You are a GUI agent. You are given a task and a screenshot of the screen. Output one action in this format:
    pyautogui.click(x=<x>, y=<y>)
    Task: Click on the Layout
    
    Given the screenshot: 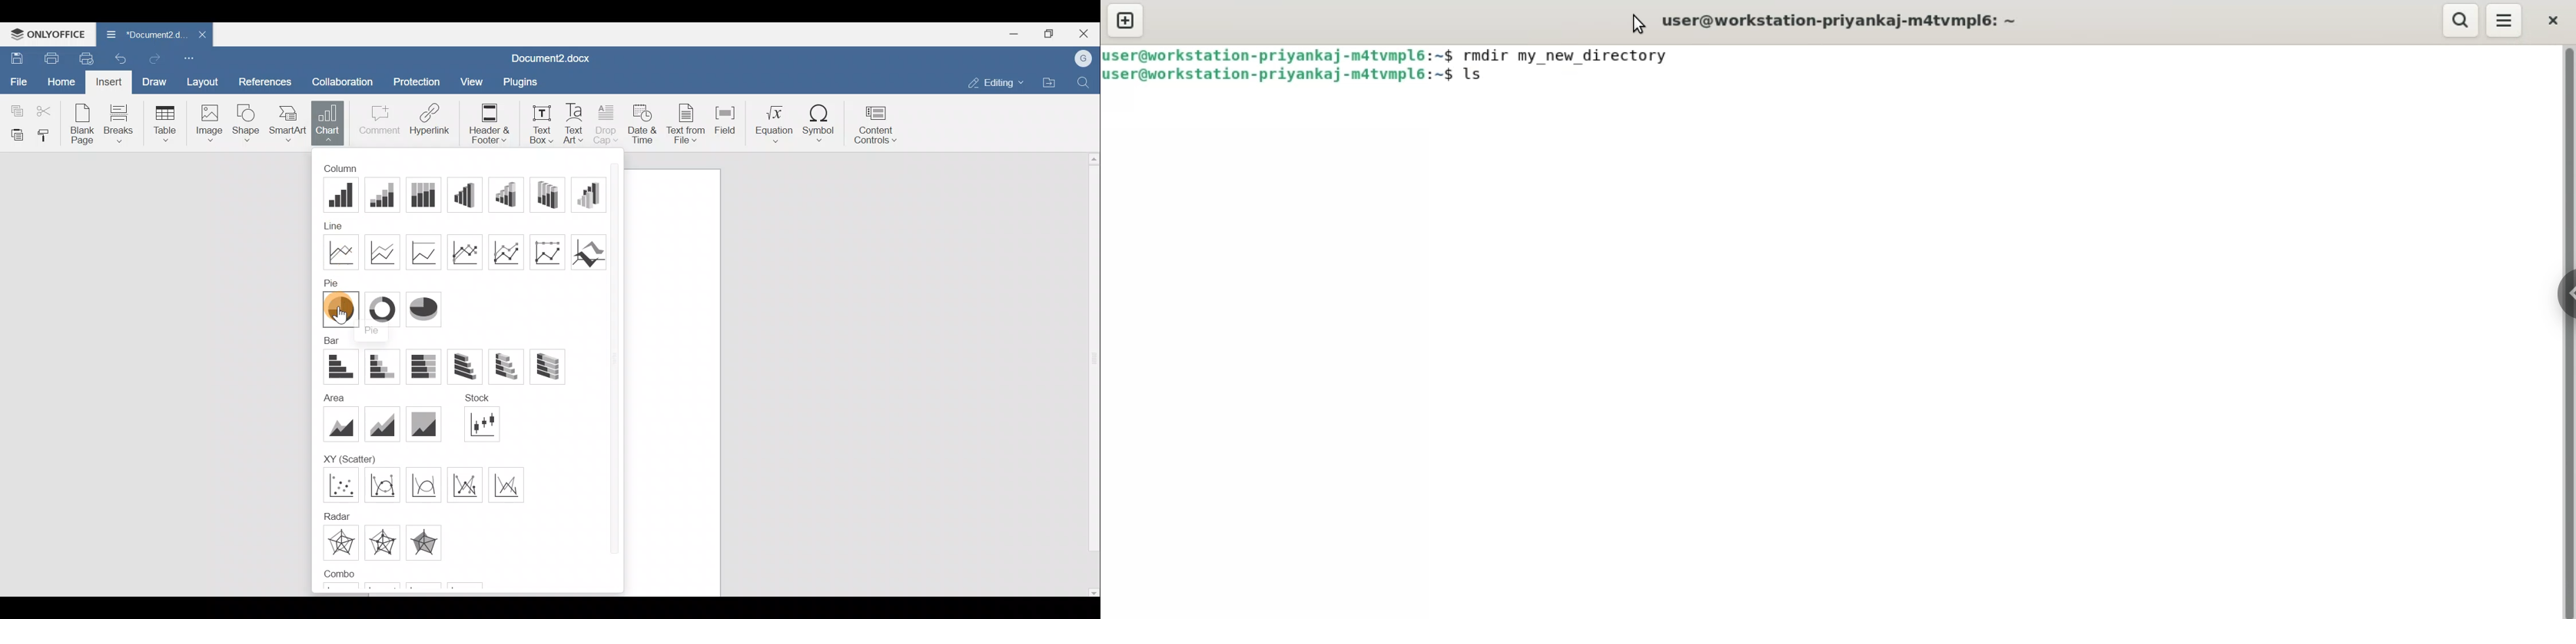 What is the action you would take?
    pyautogui.click(x=202, y=83)
    